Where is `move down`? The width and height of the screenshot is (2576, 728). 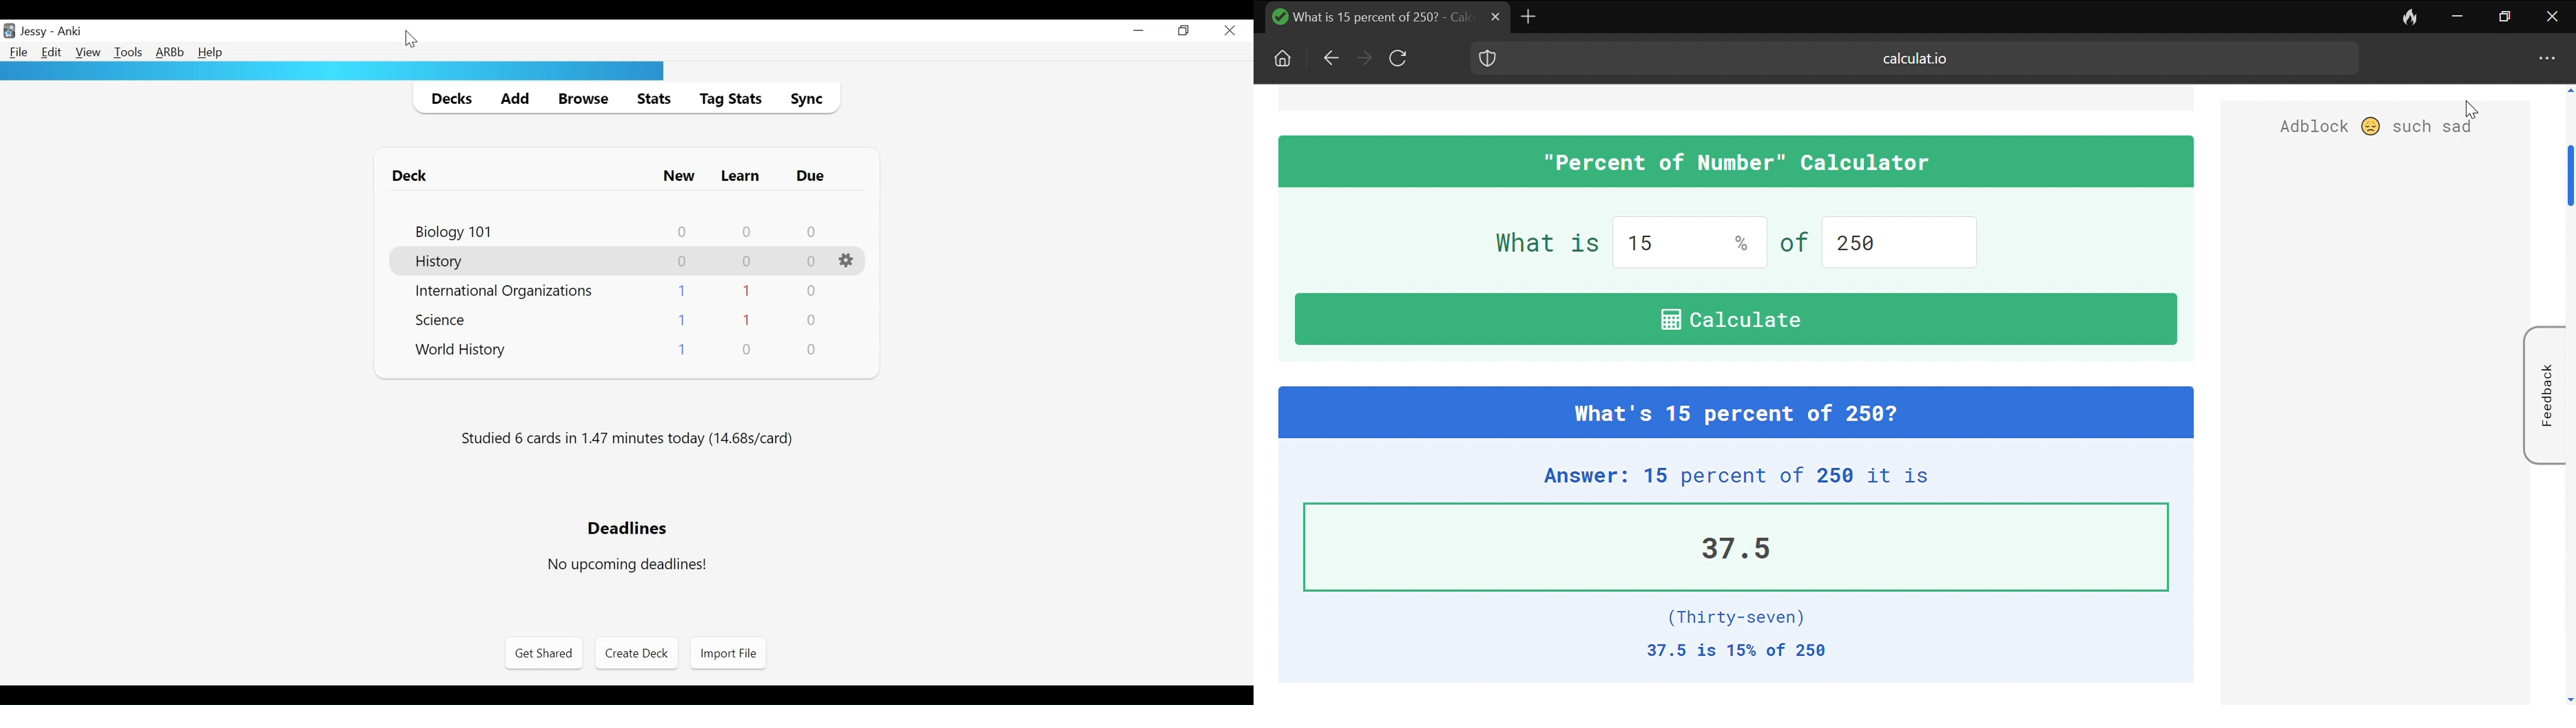
move down is located at coordinates (2568, 699).